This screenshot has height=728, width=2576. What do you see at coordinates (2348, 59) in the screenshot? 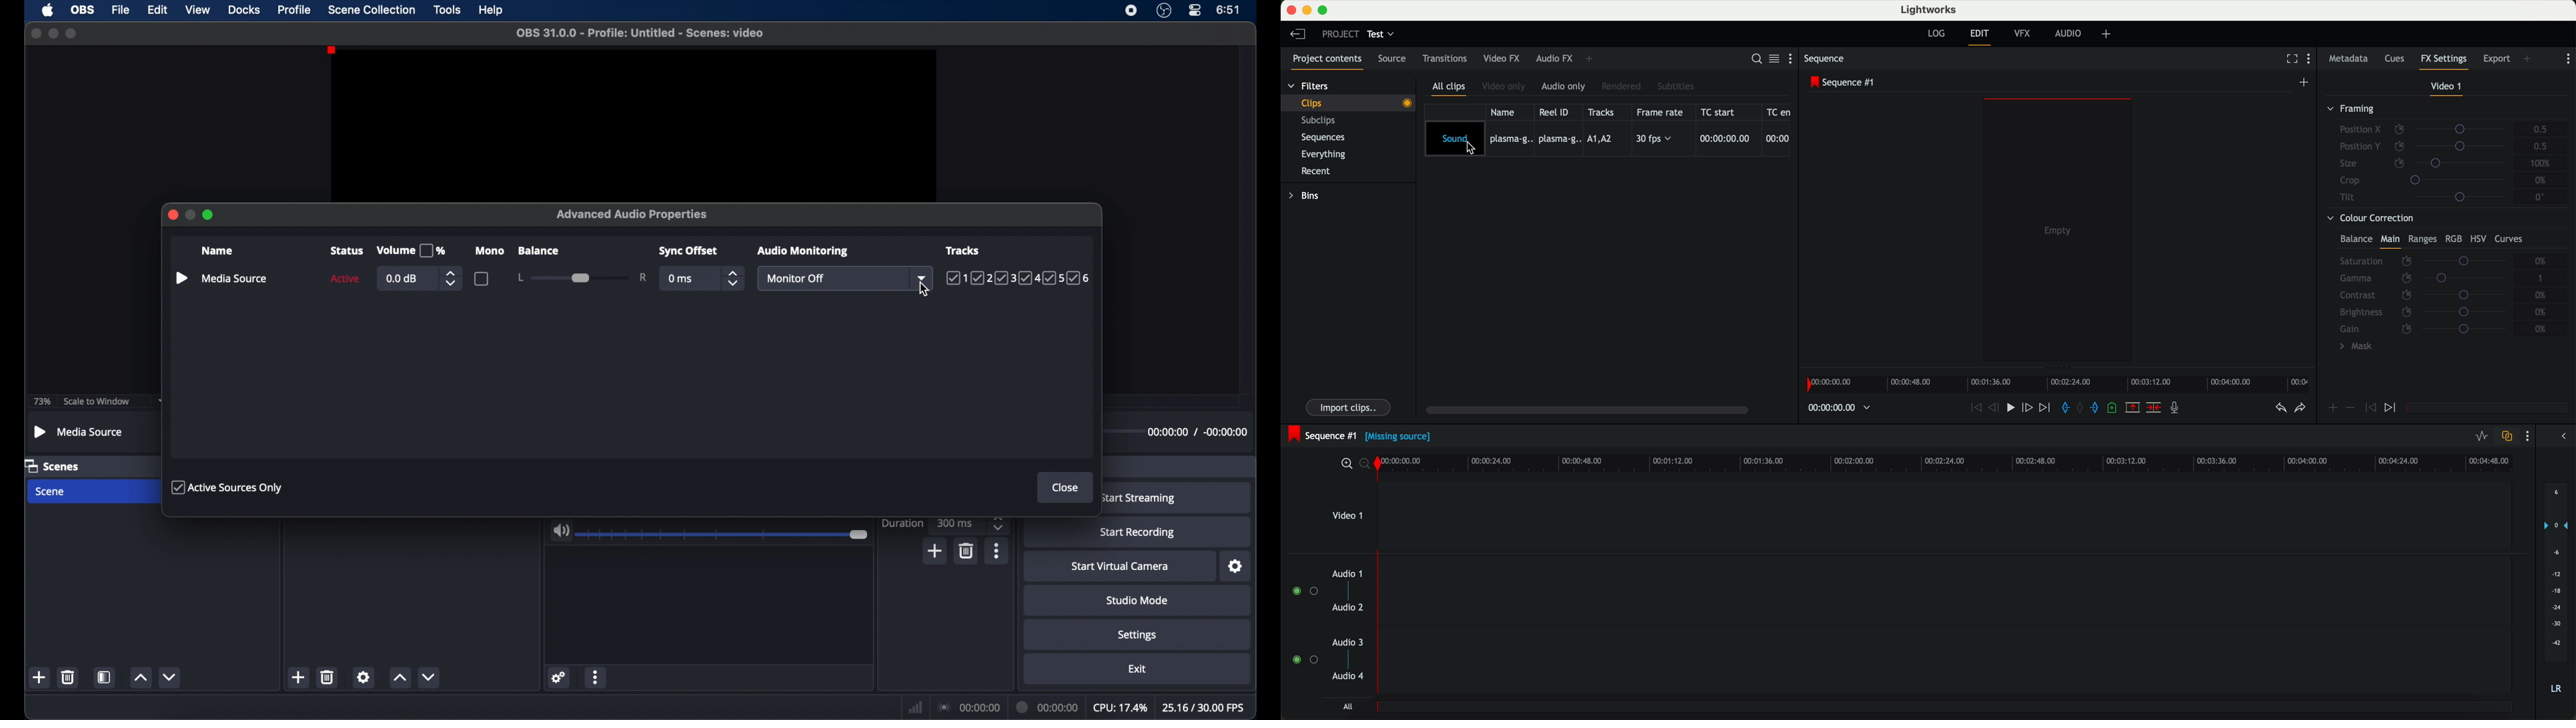
I see `metadata` at bounding box center [2348, 59].